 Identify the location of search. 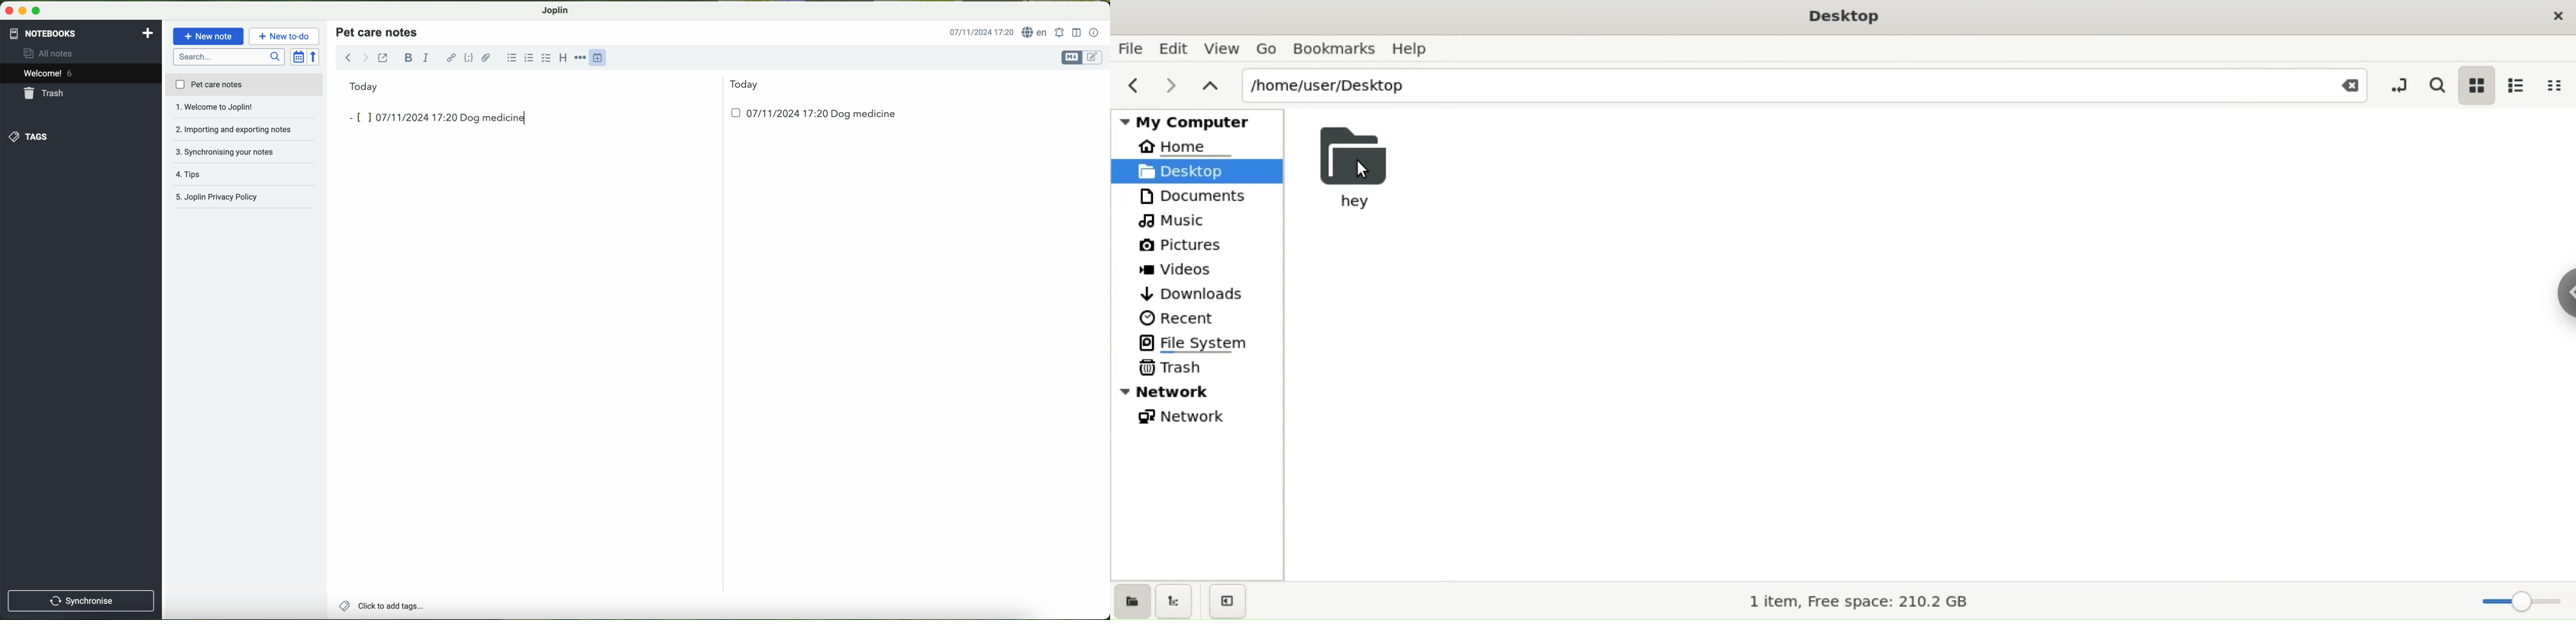
(2438, 83).